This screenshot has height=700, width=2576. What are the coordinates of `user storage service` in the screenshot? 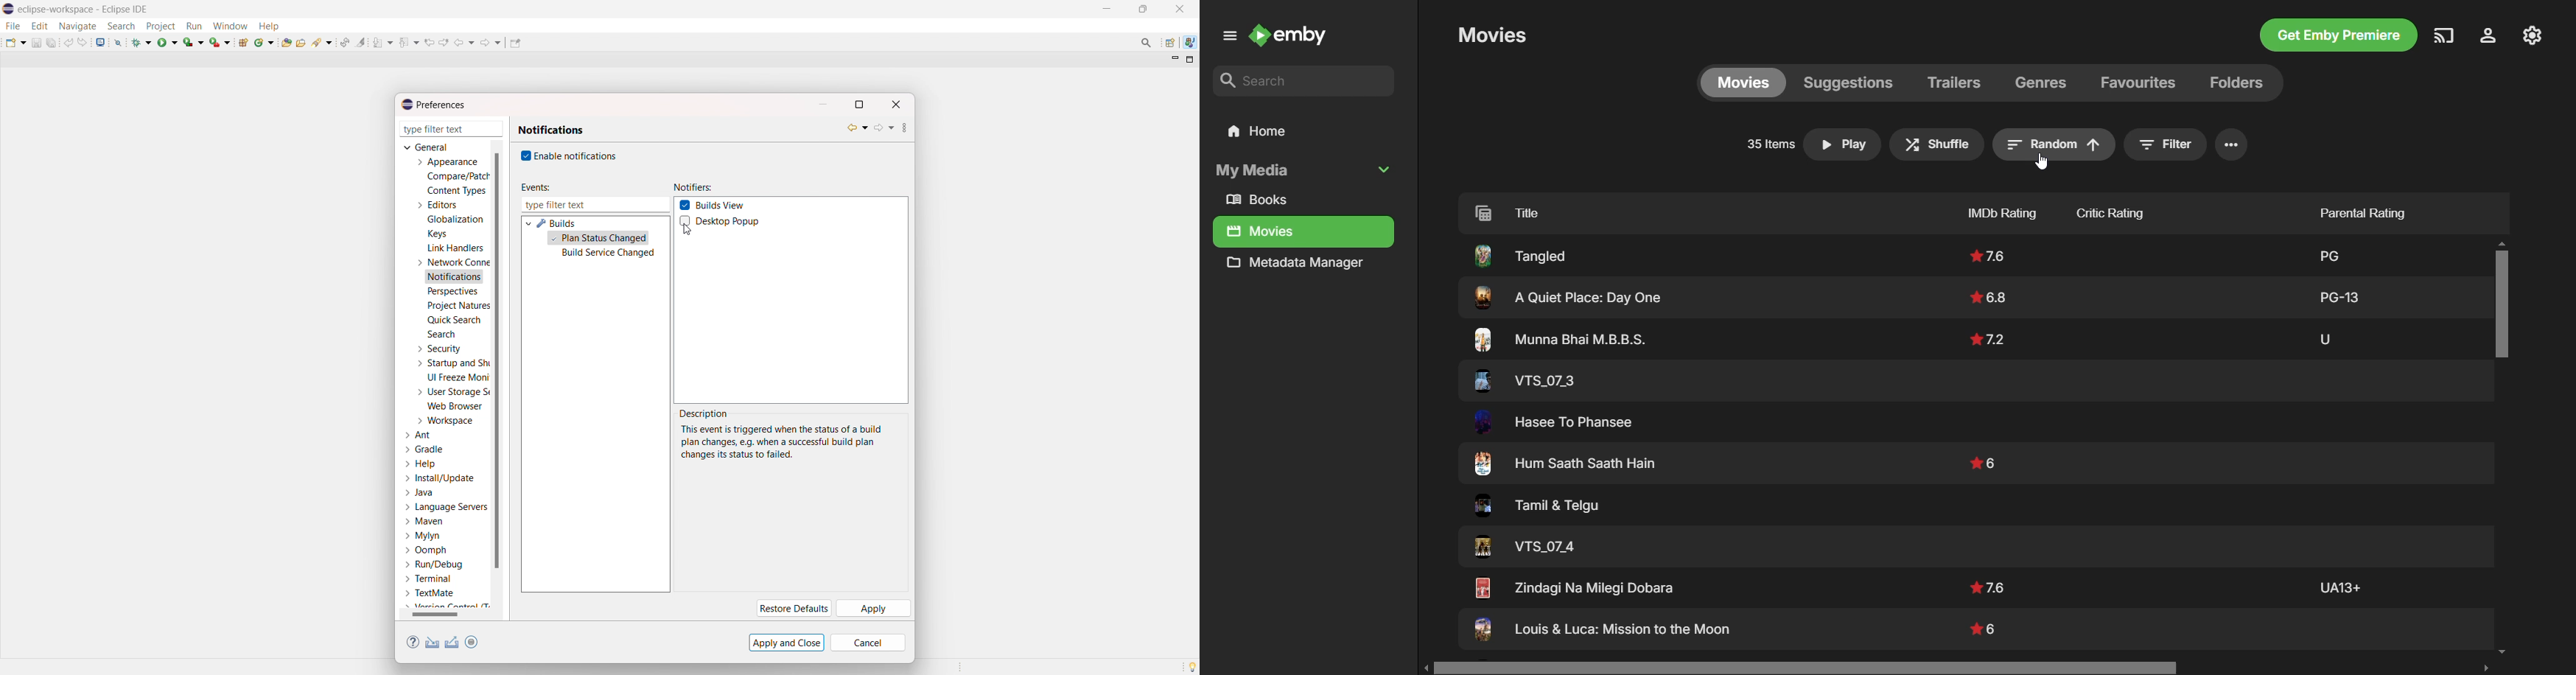 It's located at (451, 391).